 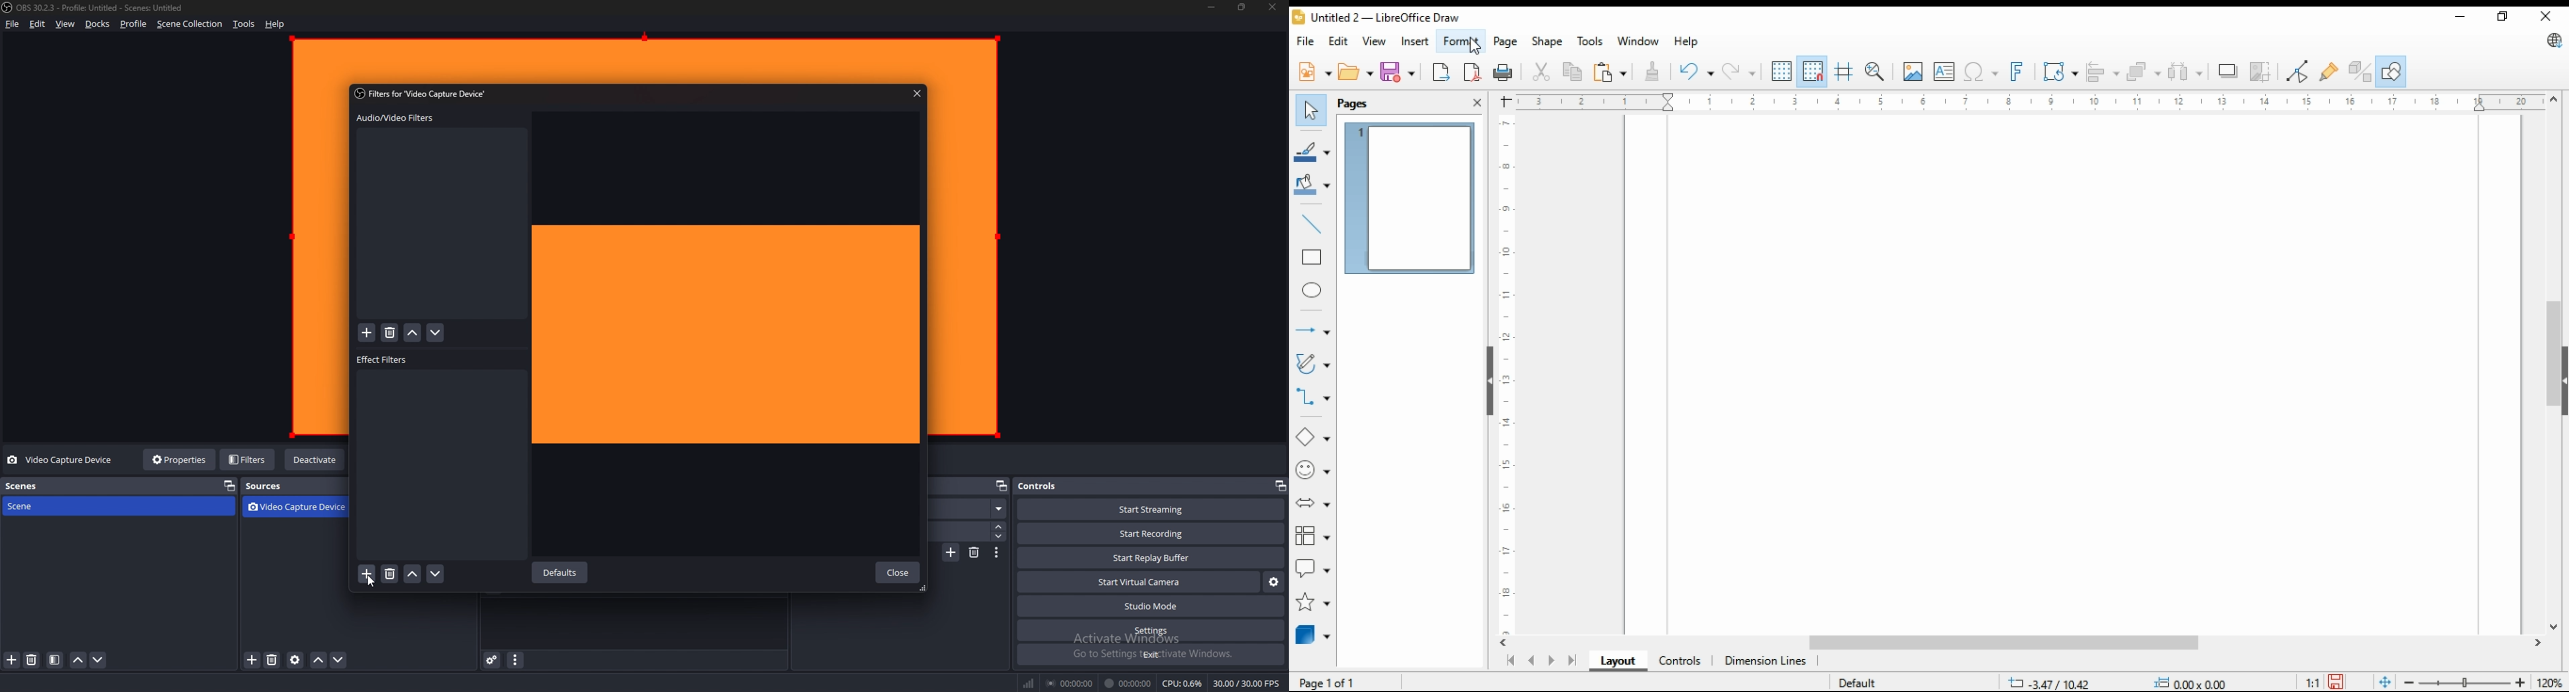 What do you see at coordinates (1151, 654) in the screenshot?
I see `exit` at bounding box center [1151, 654].